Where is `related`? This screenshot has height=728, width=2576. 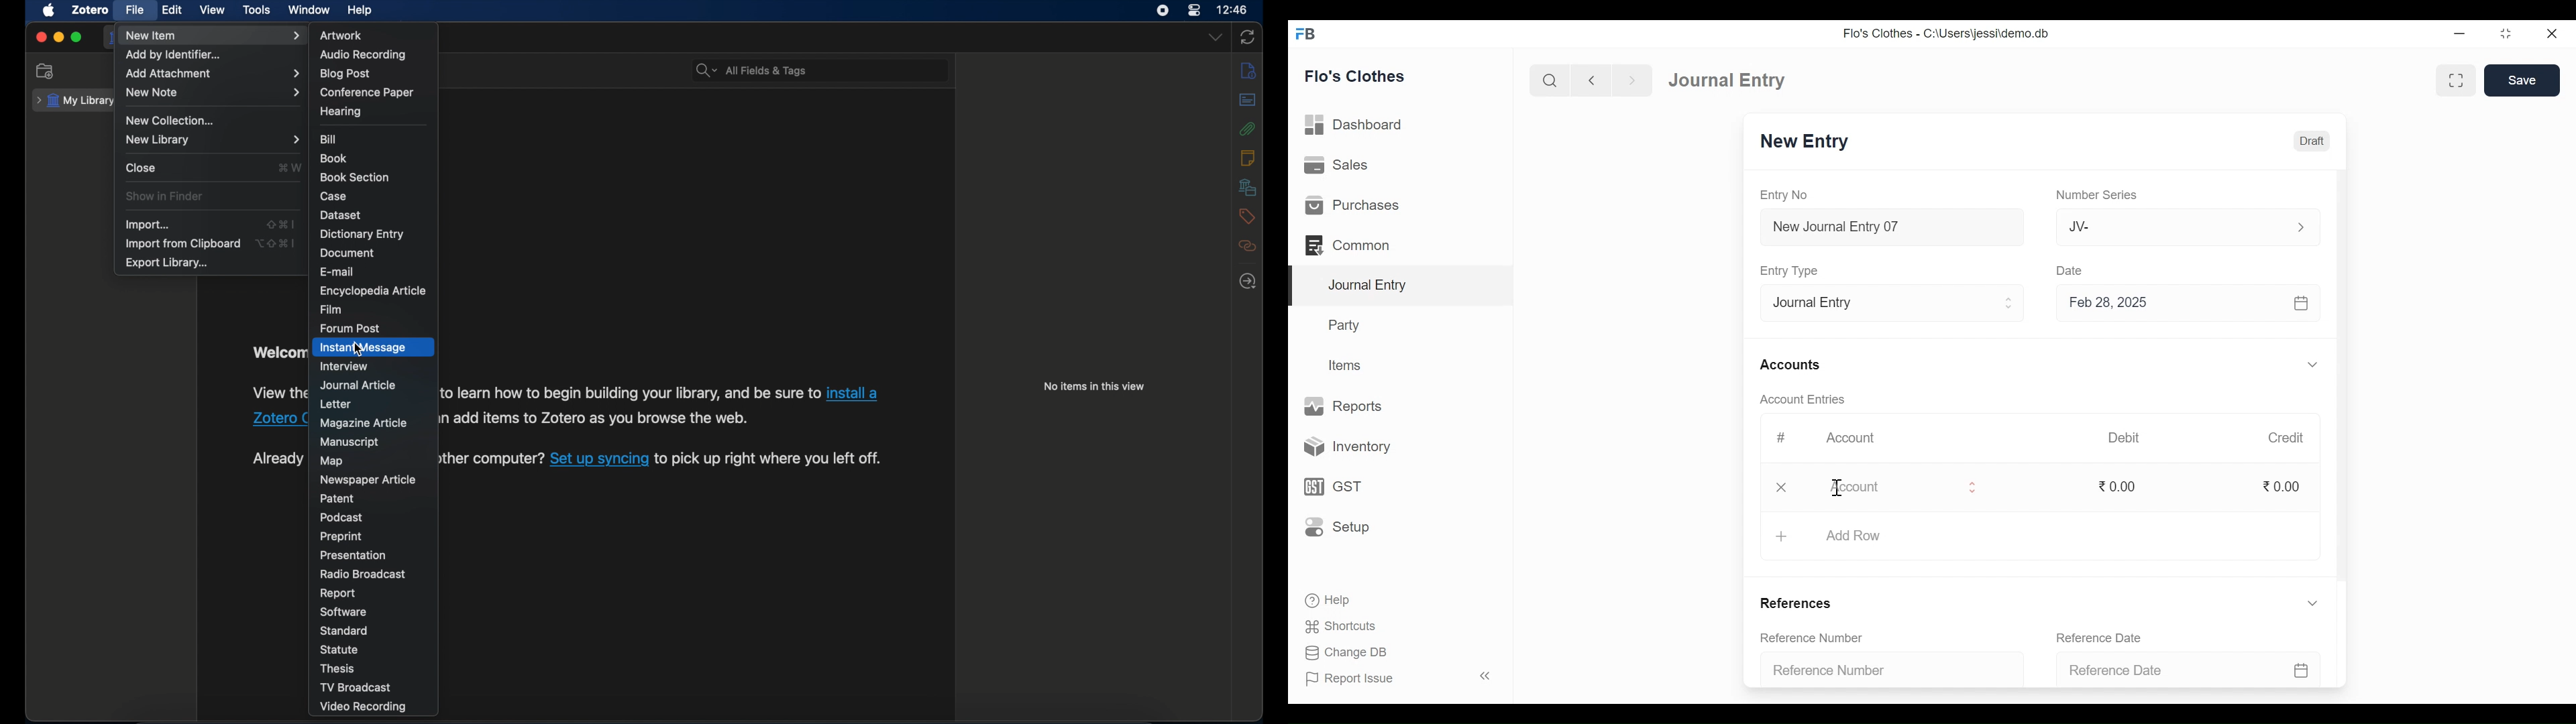
related is located at coordinates (1248, 246).